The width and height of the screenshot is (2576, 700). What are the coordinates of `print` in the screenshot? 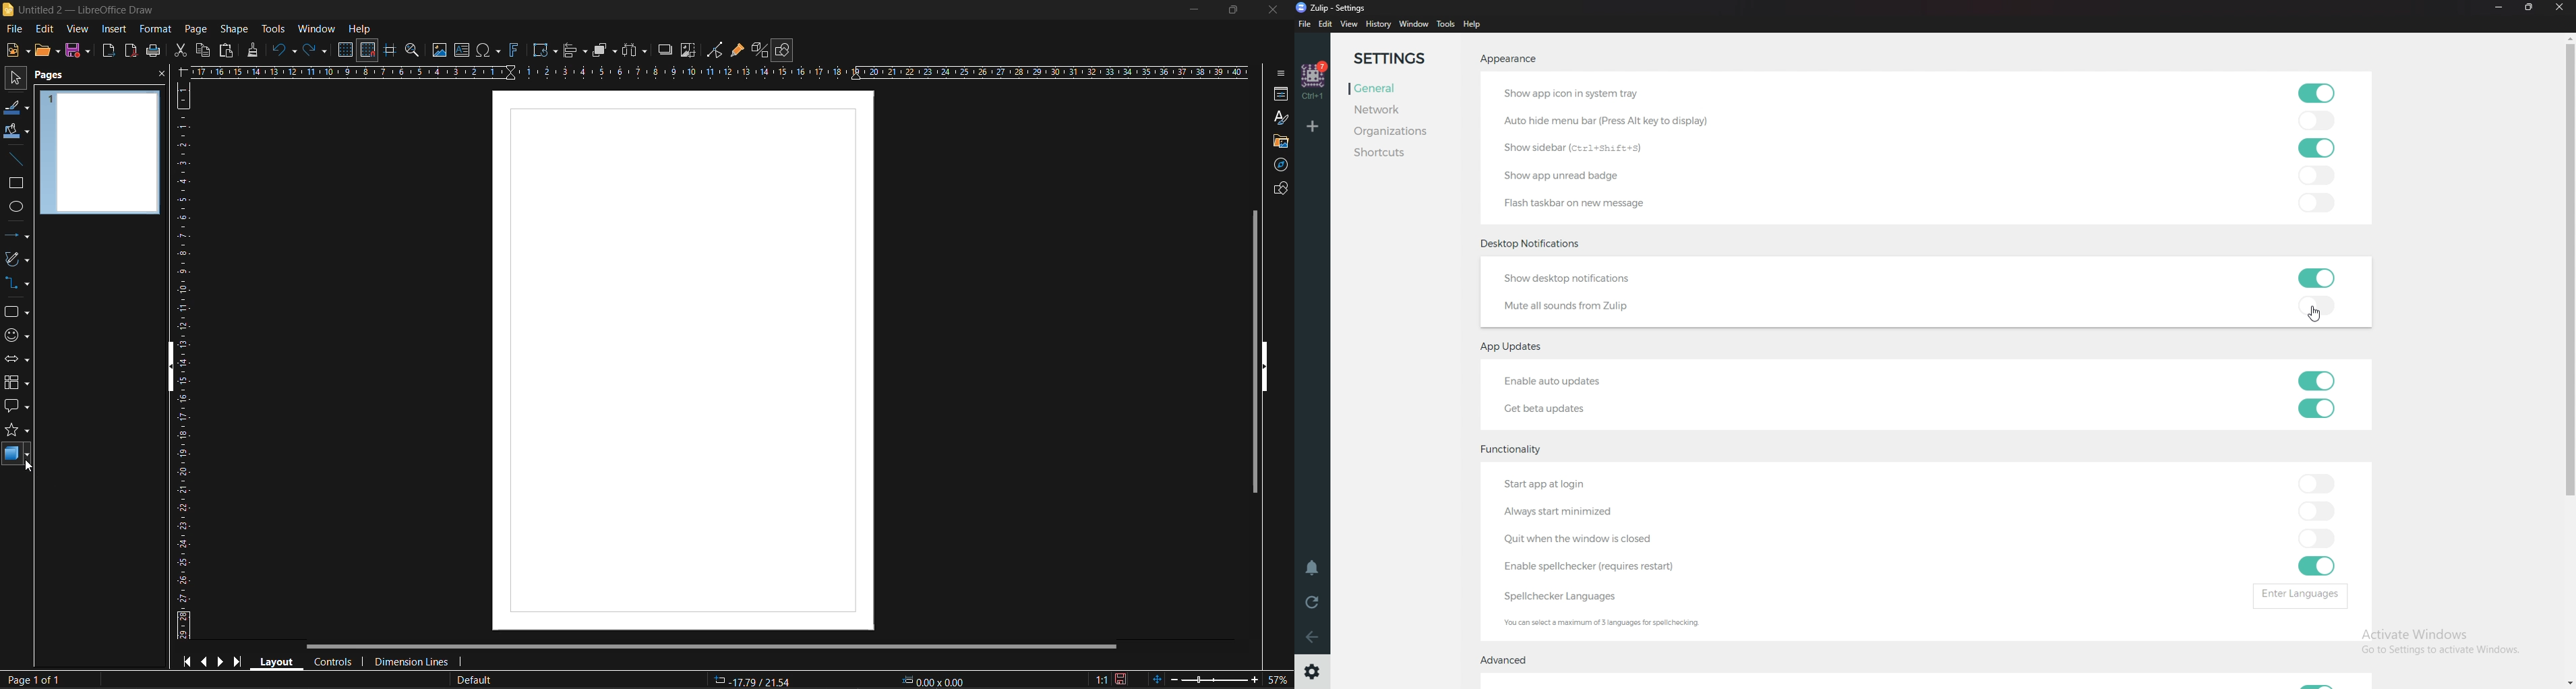 It's located at (153, 53).